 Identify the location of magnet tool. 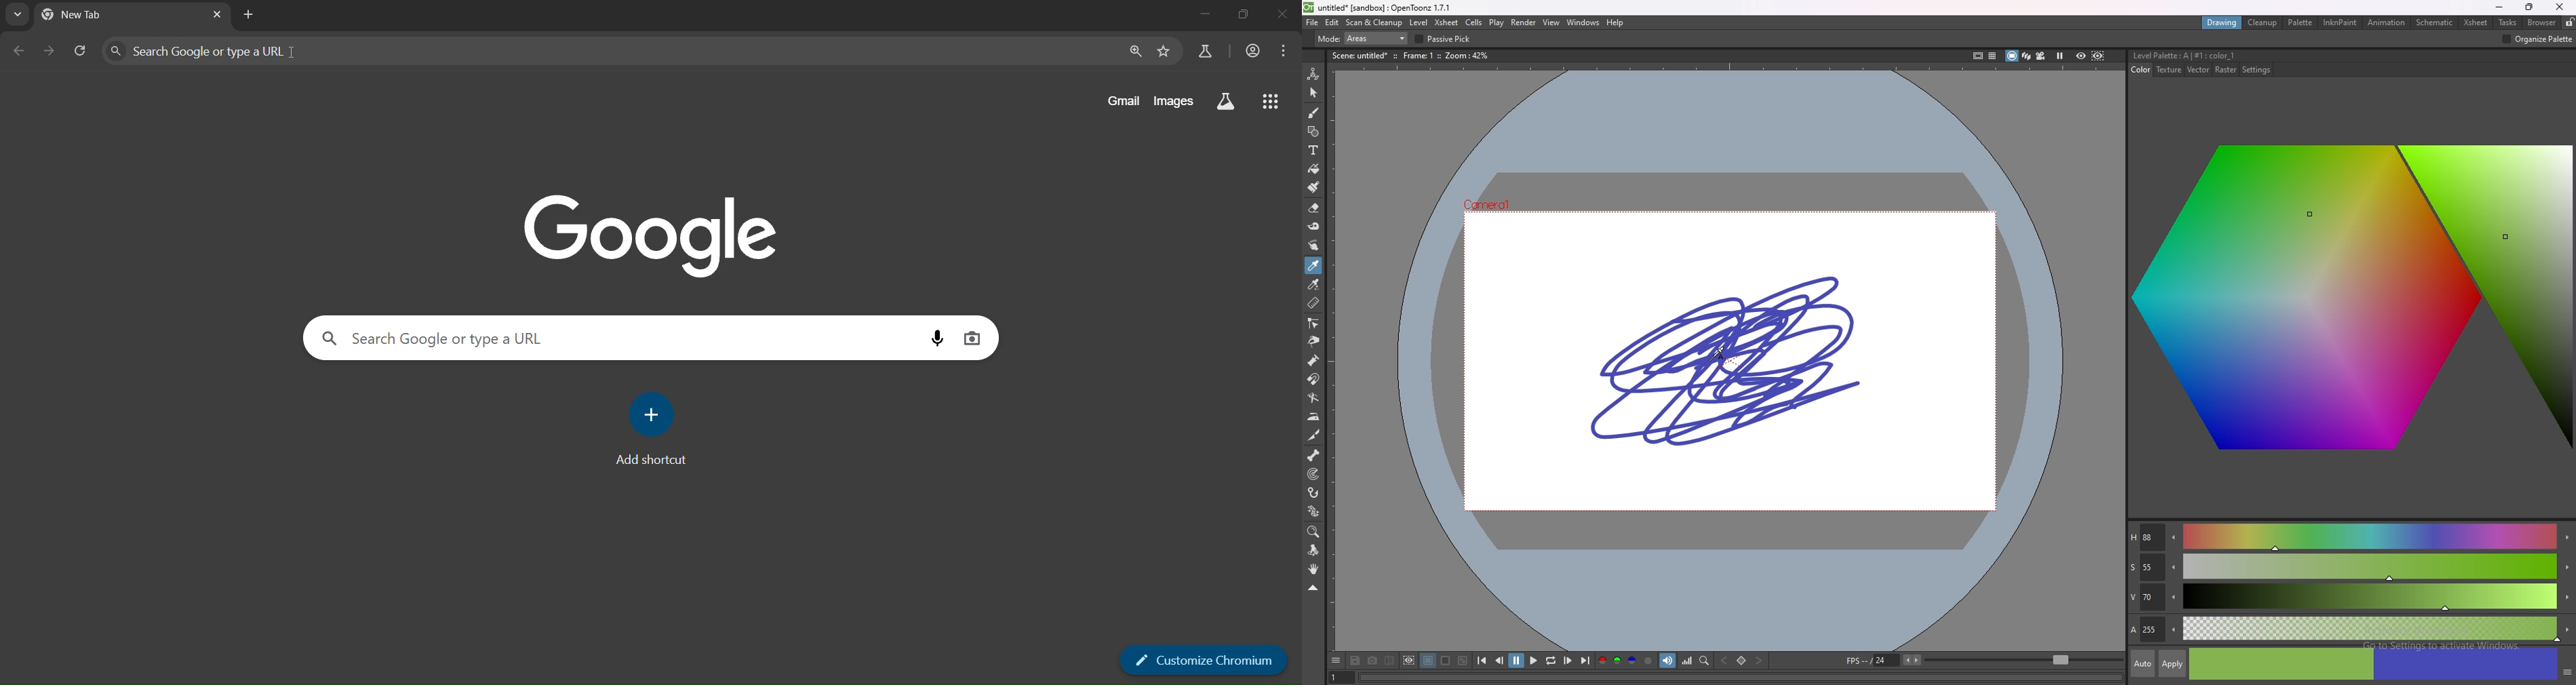
(1313, 379).